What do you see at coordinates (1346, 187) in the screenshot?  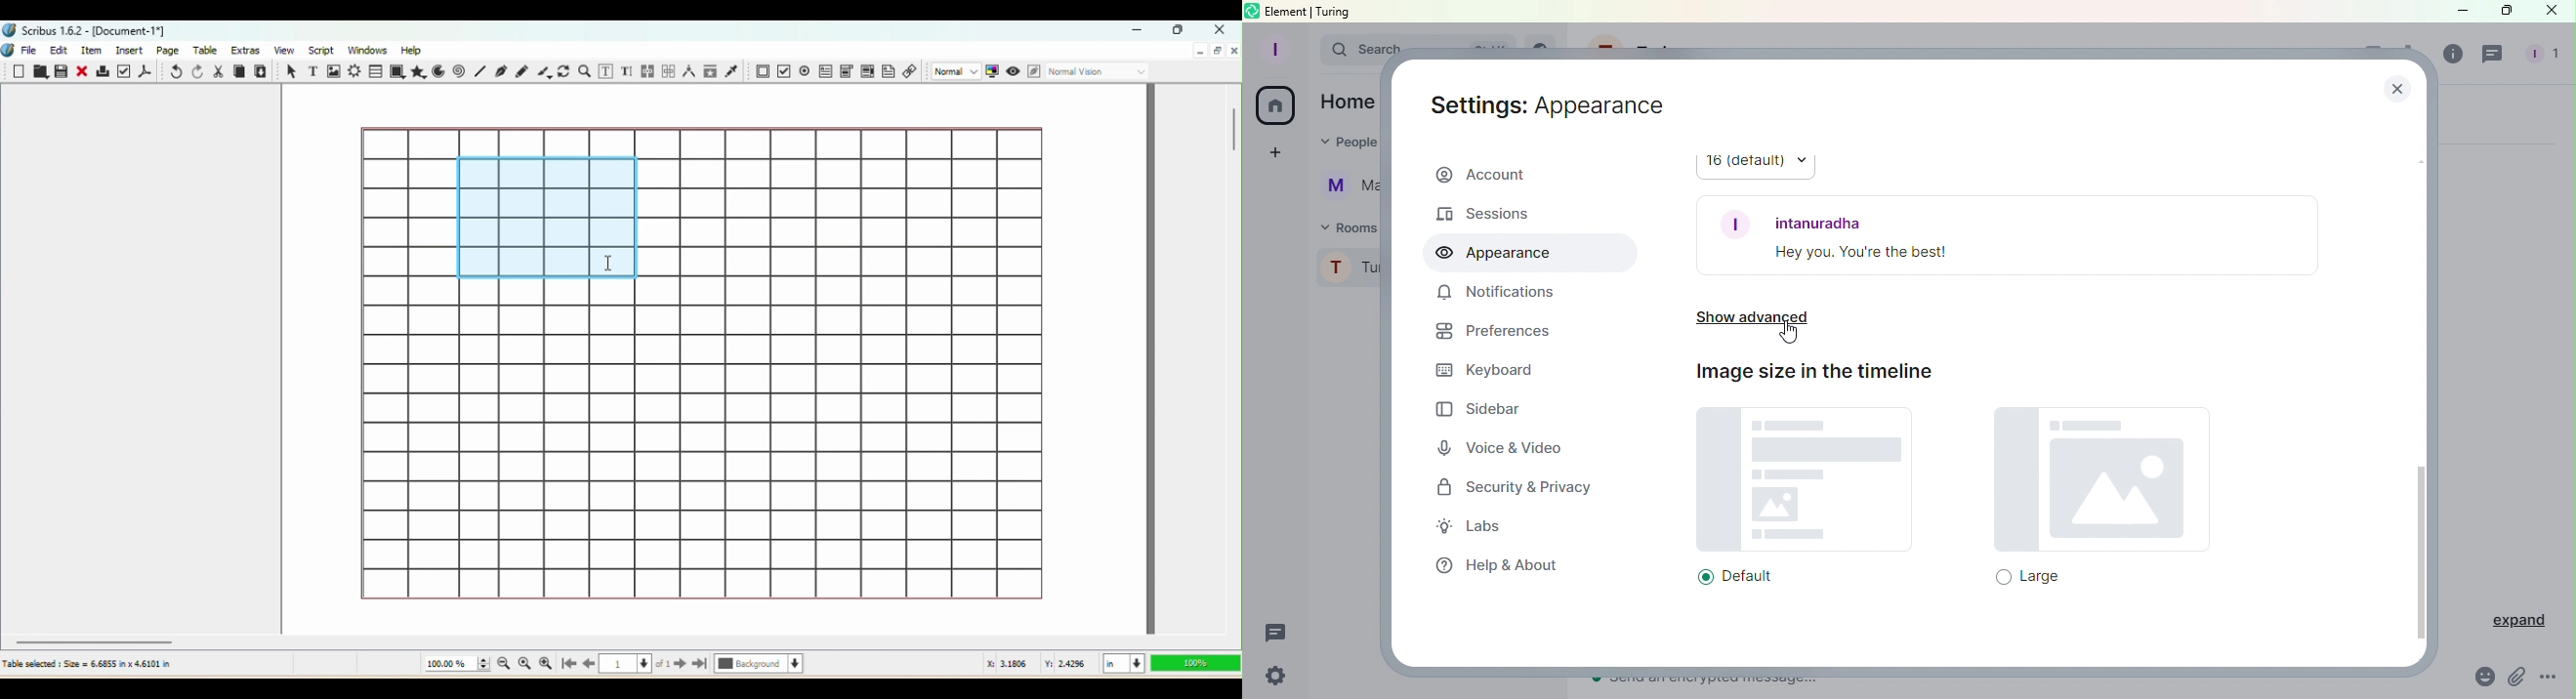 I see `Martina Tornello` at bounding box center [1346, 187].